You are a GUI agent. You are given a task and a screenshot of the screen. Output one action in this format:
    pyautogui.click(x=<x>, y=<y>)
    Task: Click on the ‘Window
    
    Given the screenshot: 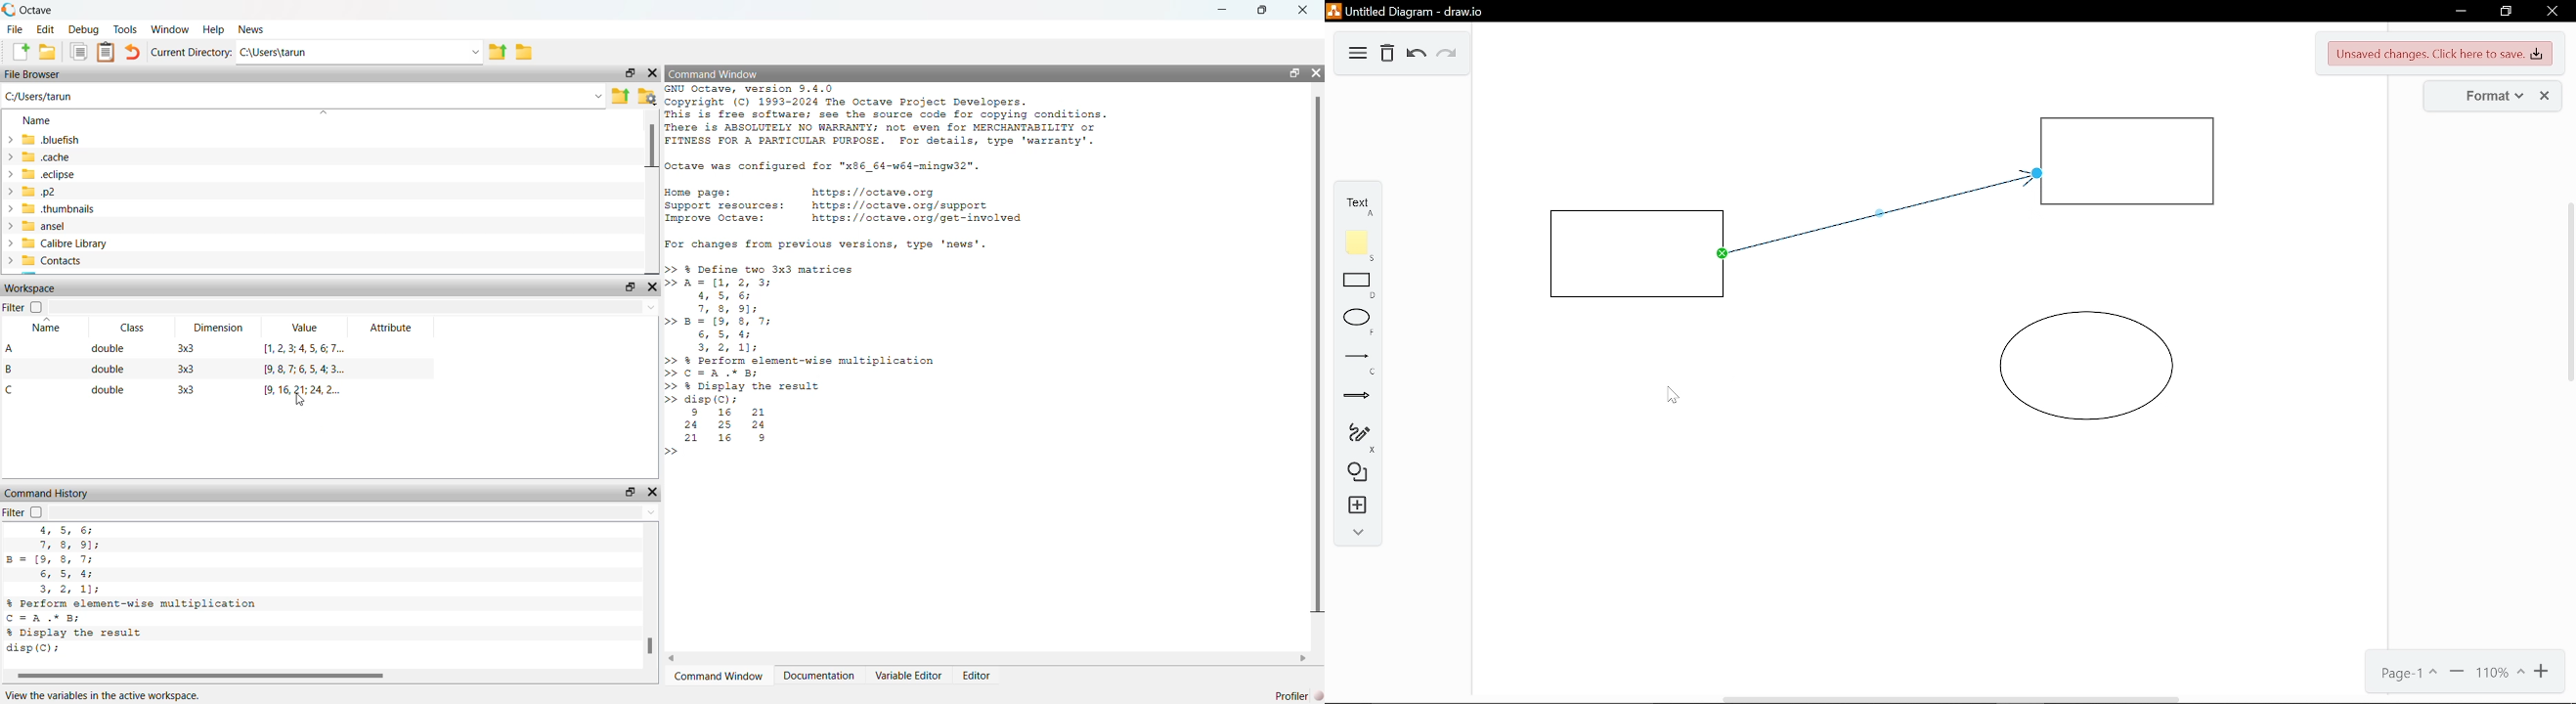 What is the action you would take?
    pyautogui.click(x=172, y=29)
    